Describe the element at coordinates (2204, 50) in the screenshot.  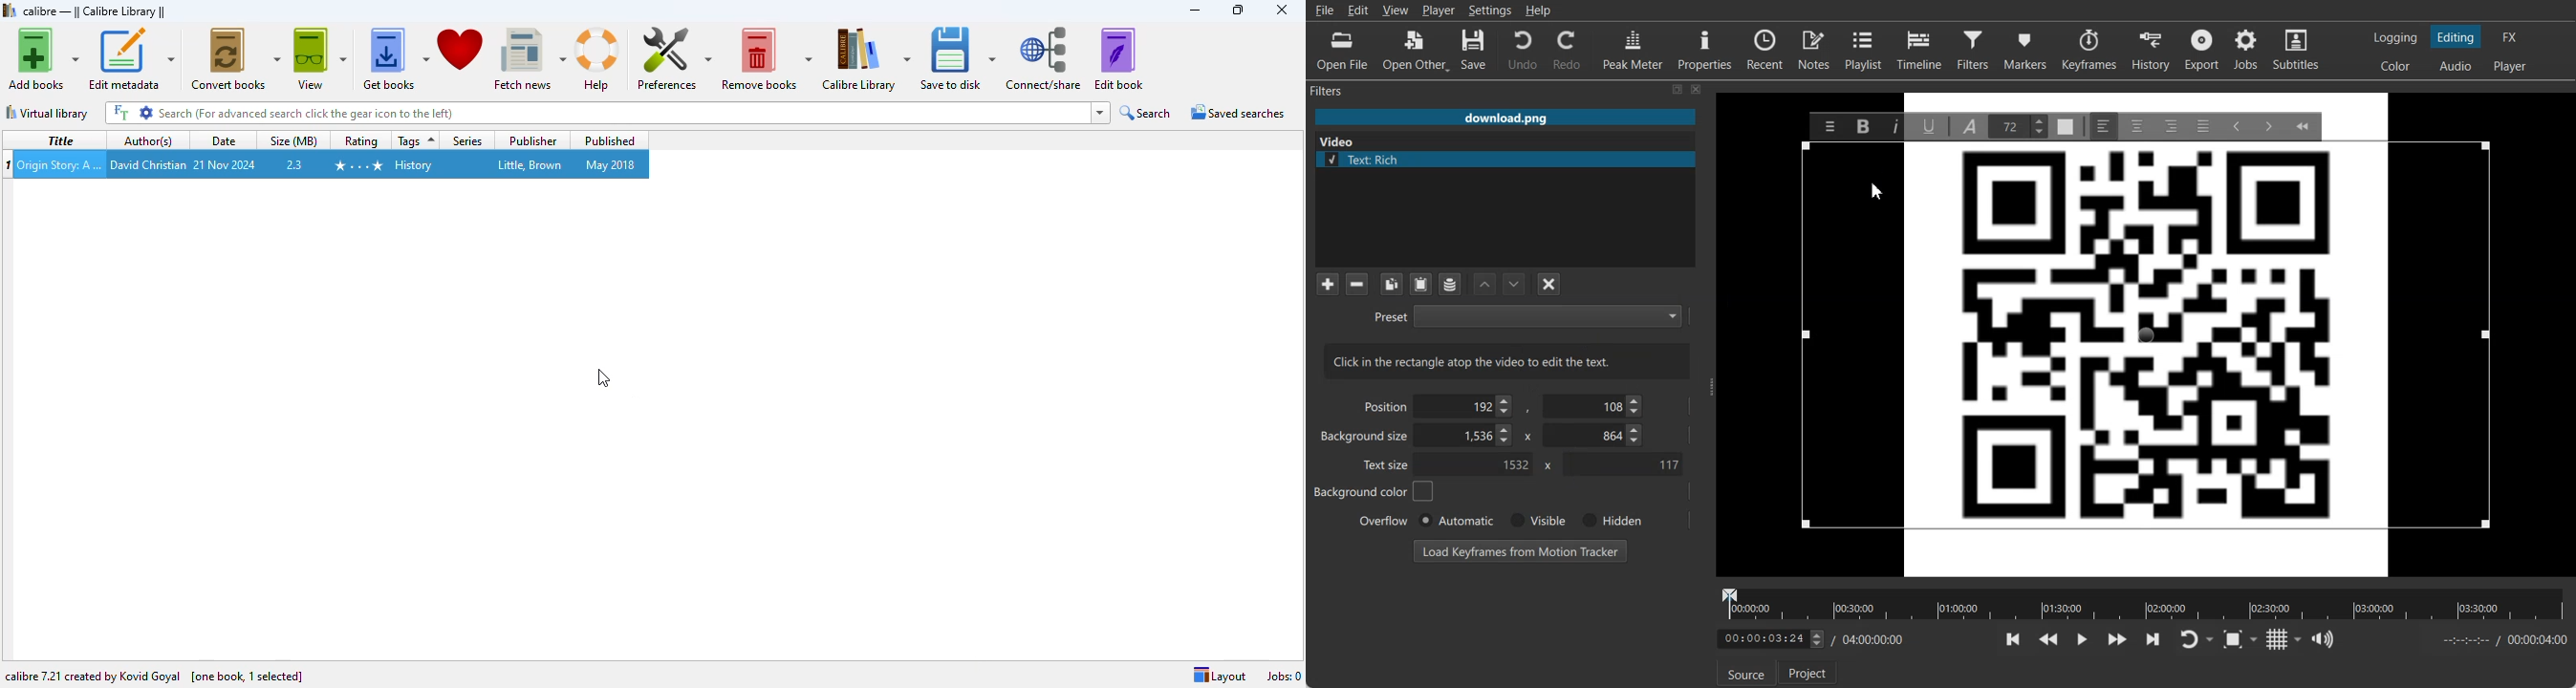
I see `Export` at that location.